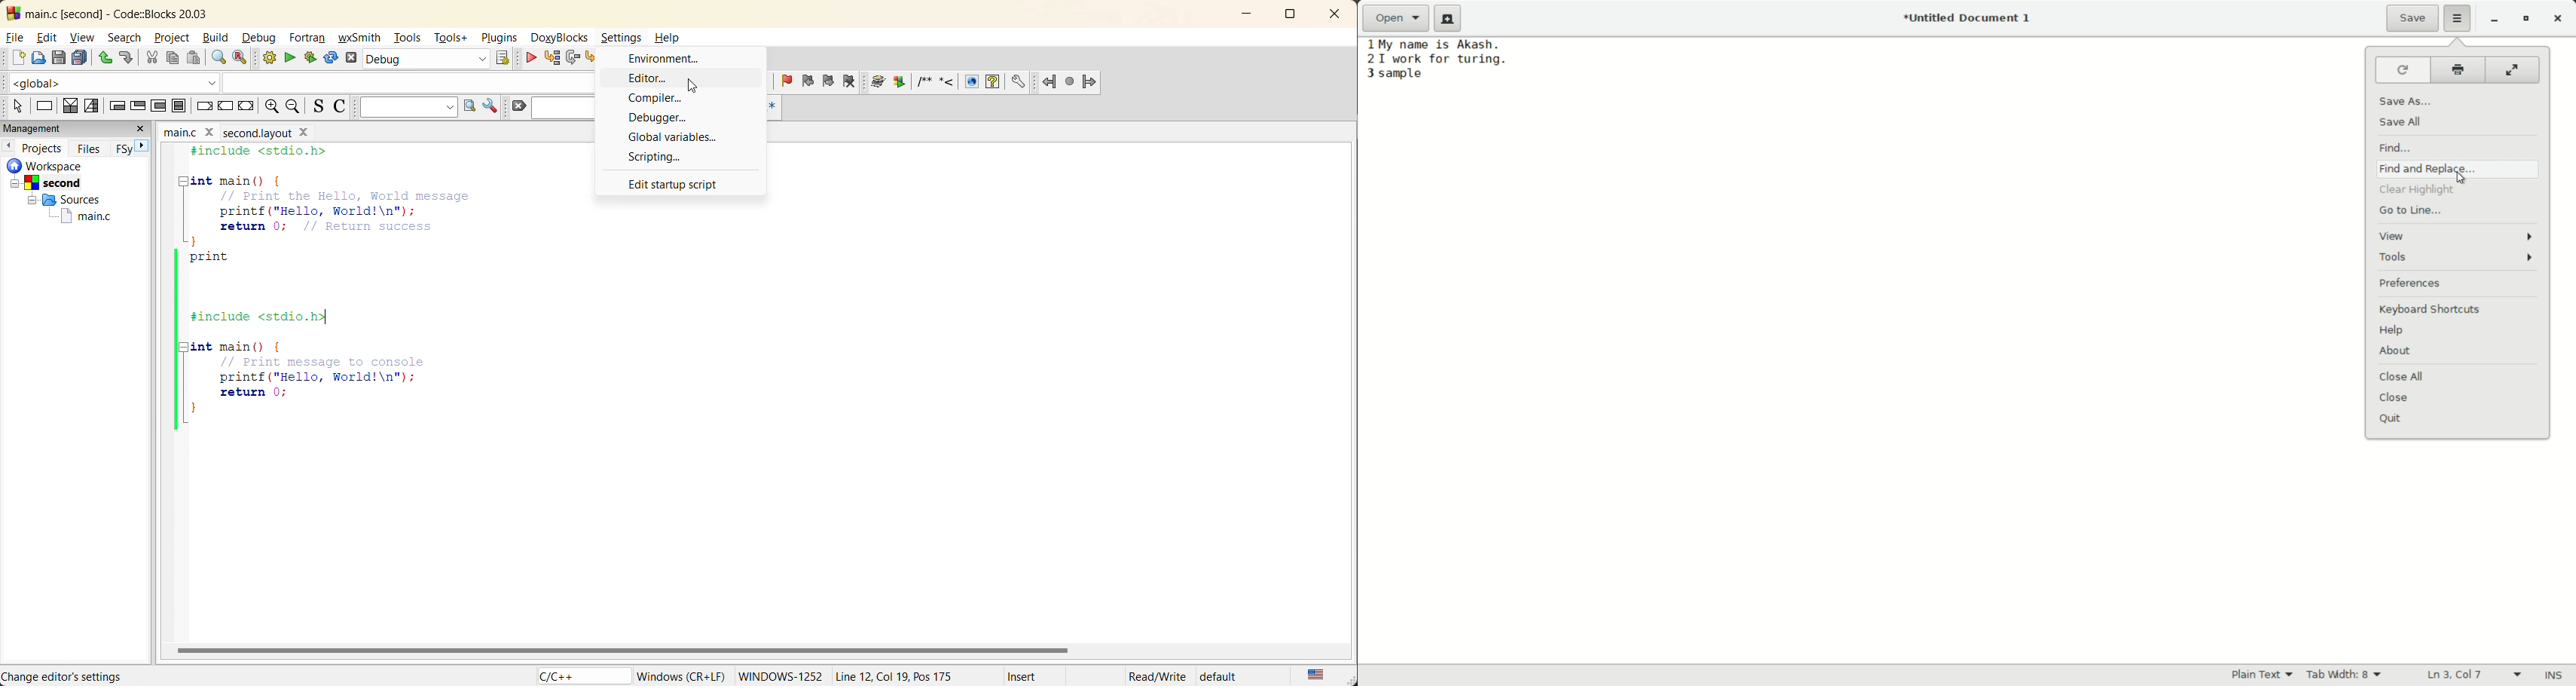 This screenshot has width=2576, height=700. I want to click on fortran, so click(310, 38).